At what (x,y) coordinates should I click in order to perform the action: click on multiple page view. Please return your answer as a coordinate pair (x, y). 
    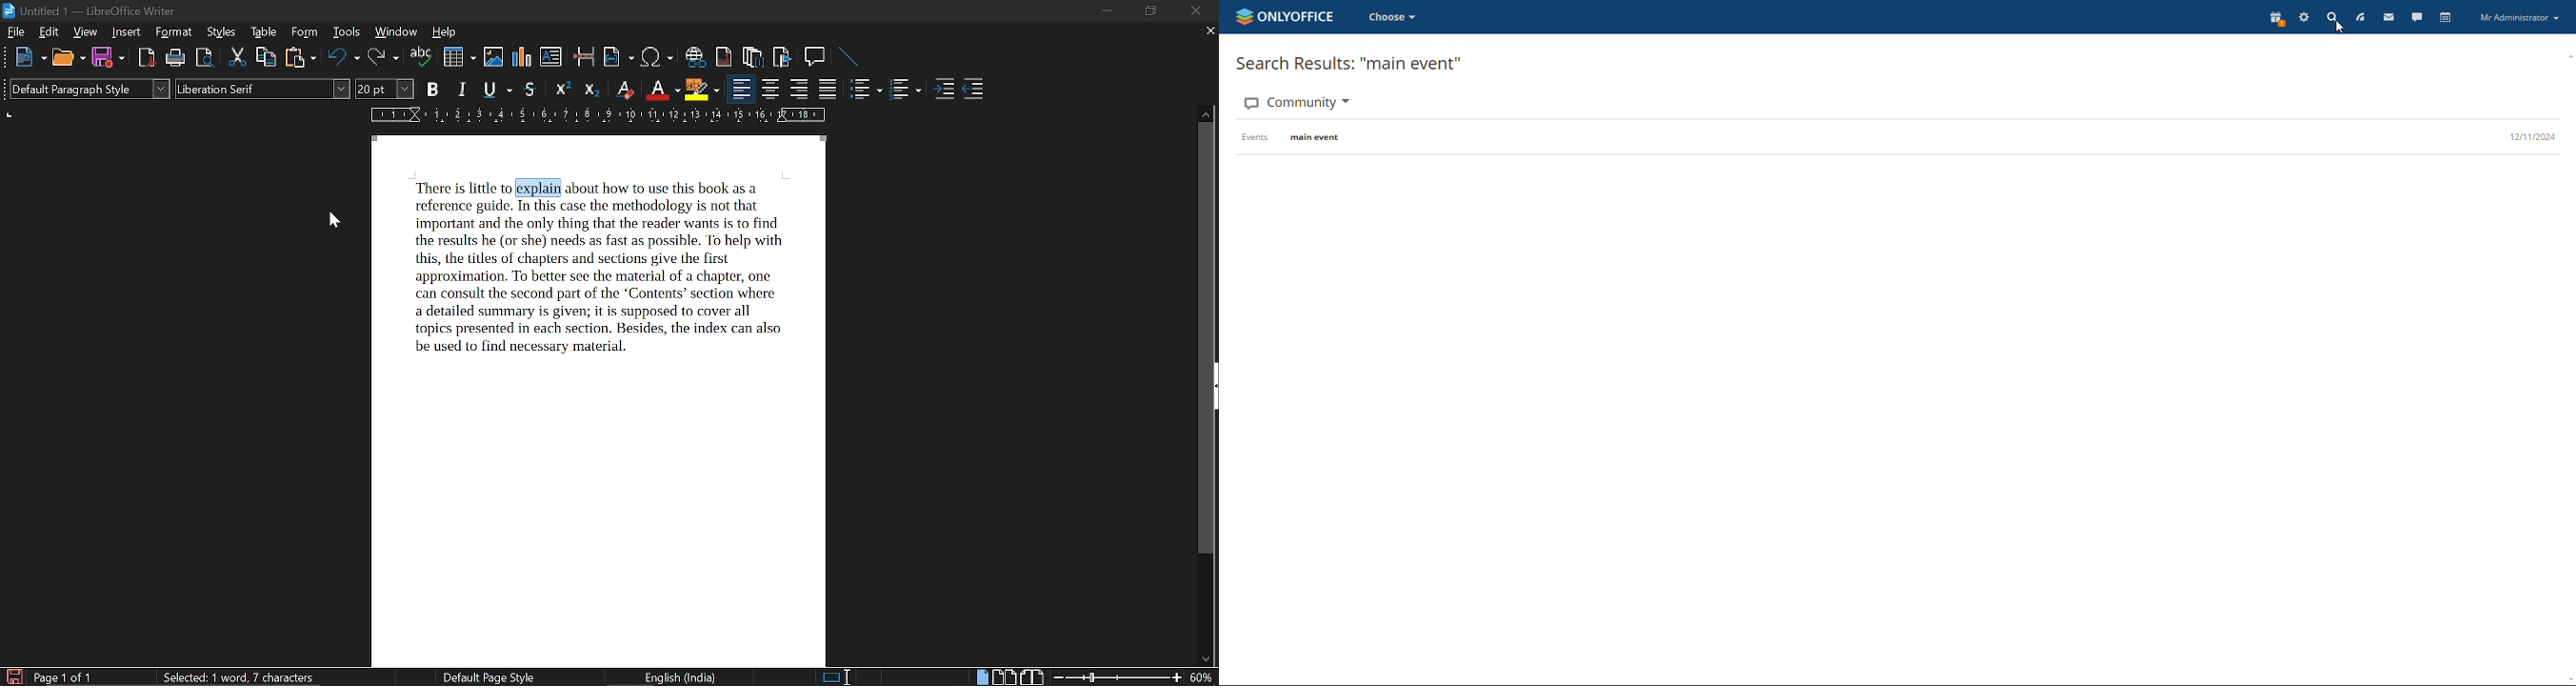
    Looking at the image, I should click on (1004, 677).